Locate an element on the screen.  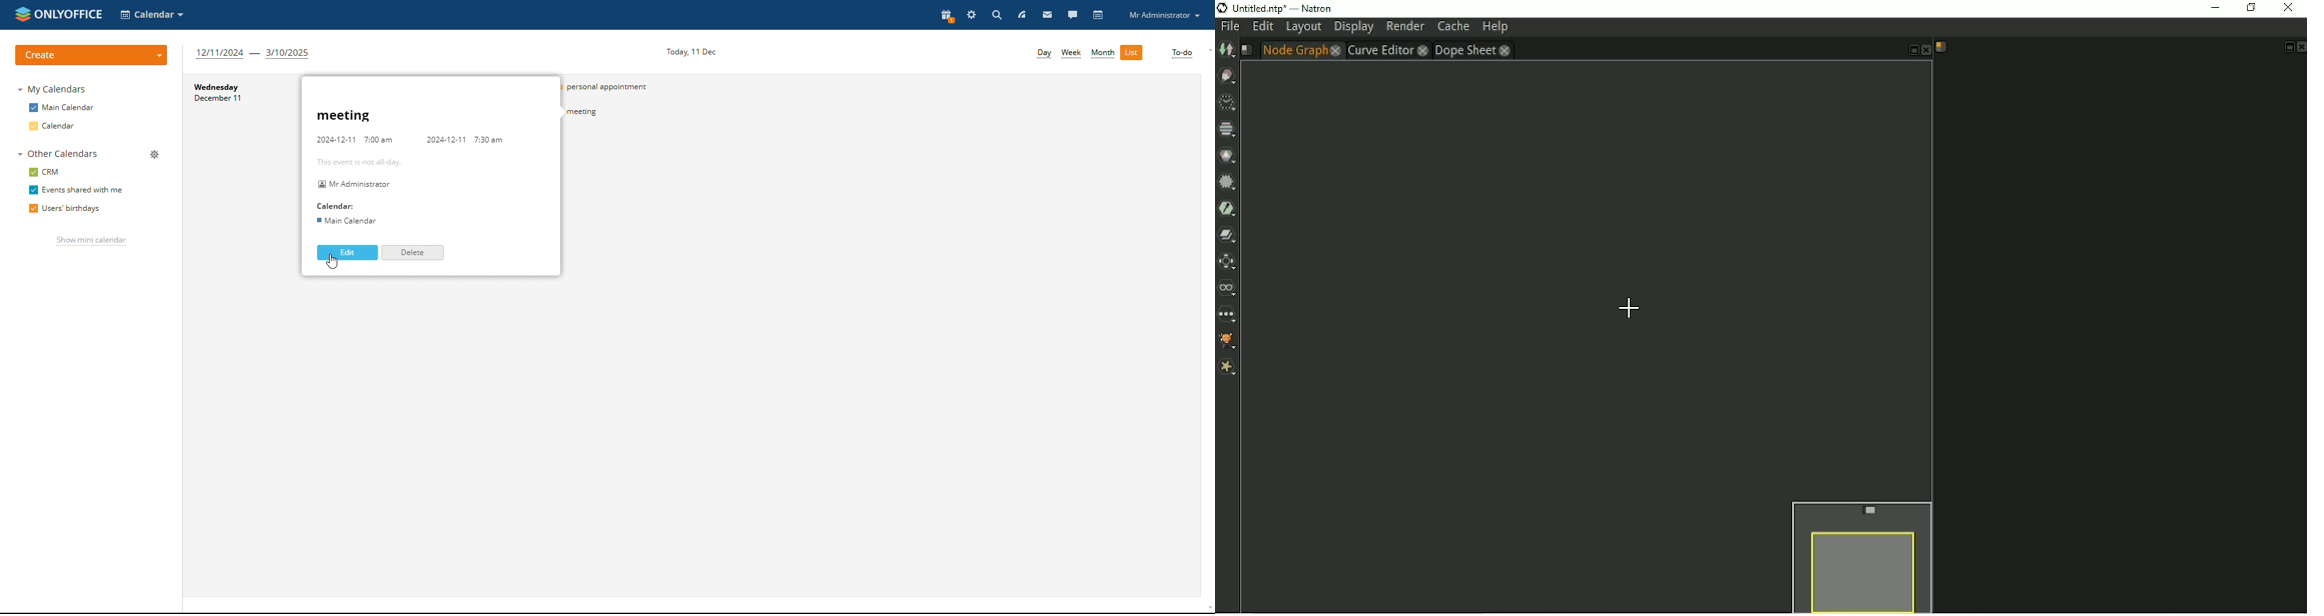
users' birthdays is located at coordinates (64, 210).